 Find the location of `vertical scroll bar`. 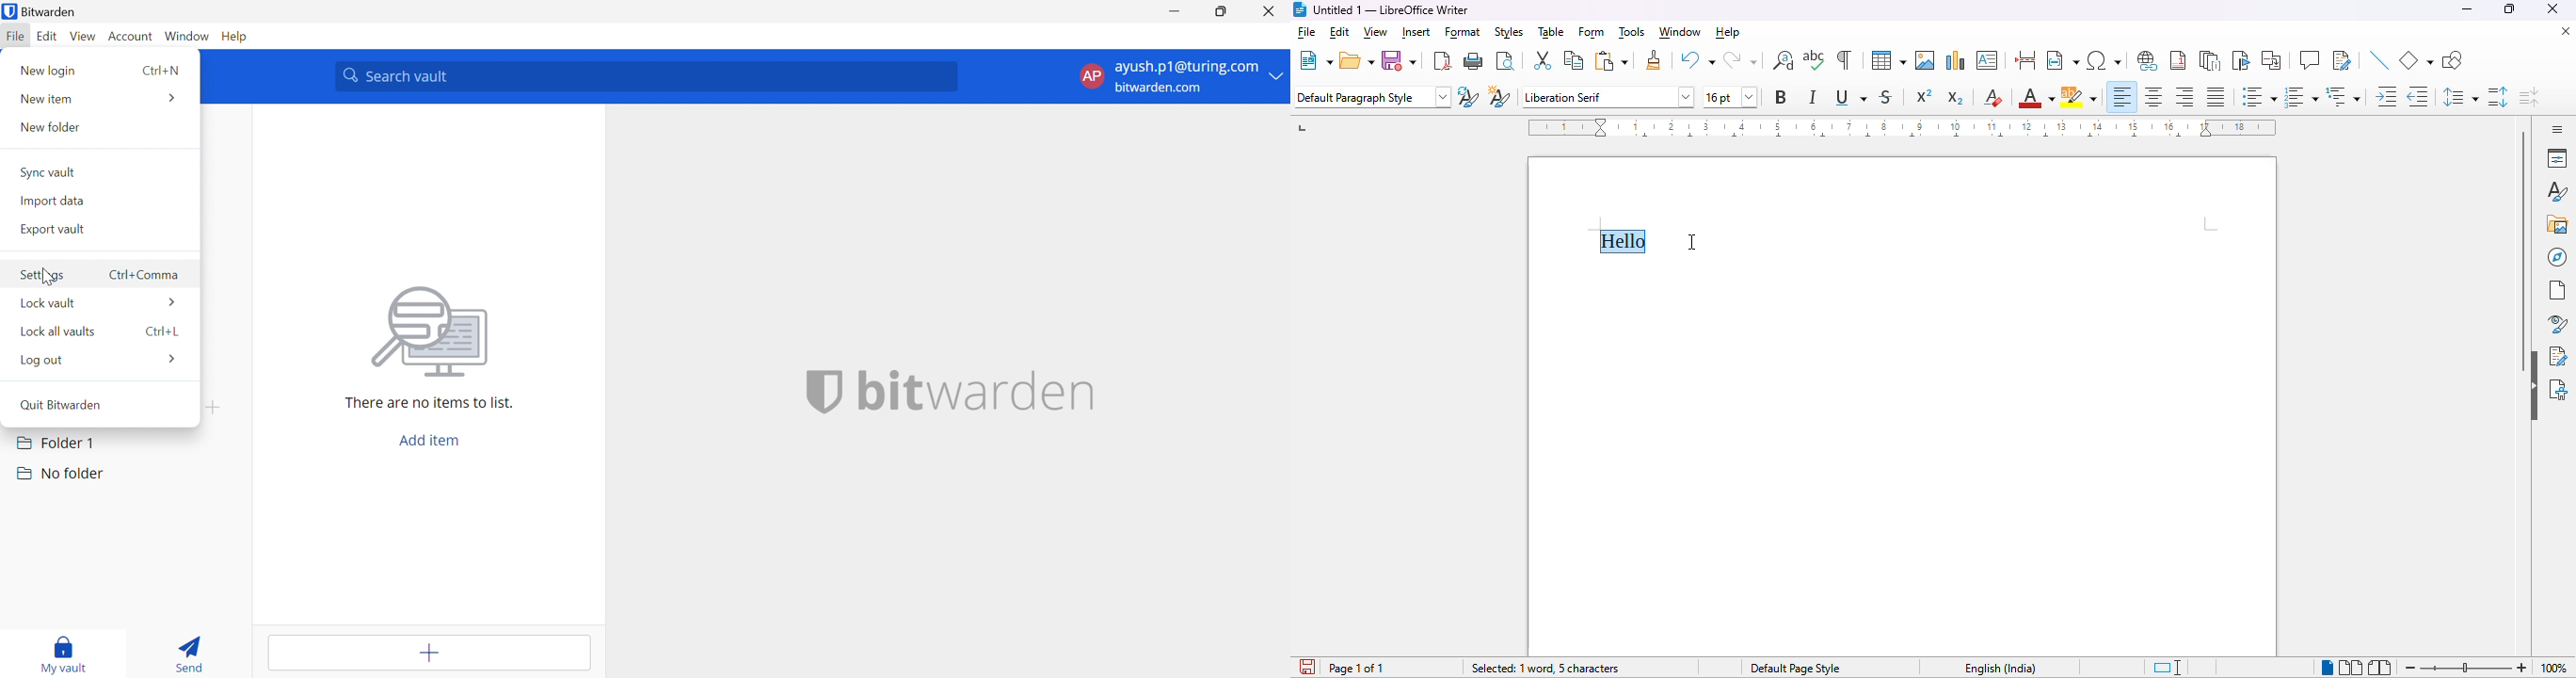

vertical scroll bar is located at coordinates (2524, 251).